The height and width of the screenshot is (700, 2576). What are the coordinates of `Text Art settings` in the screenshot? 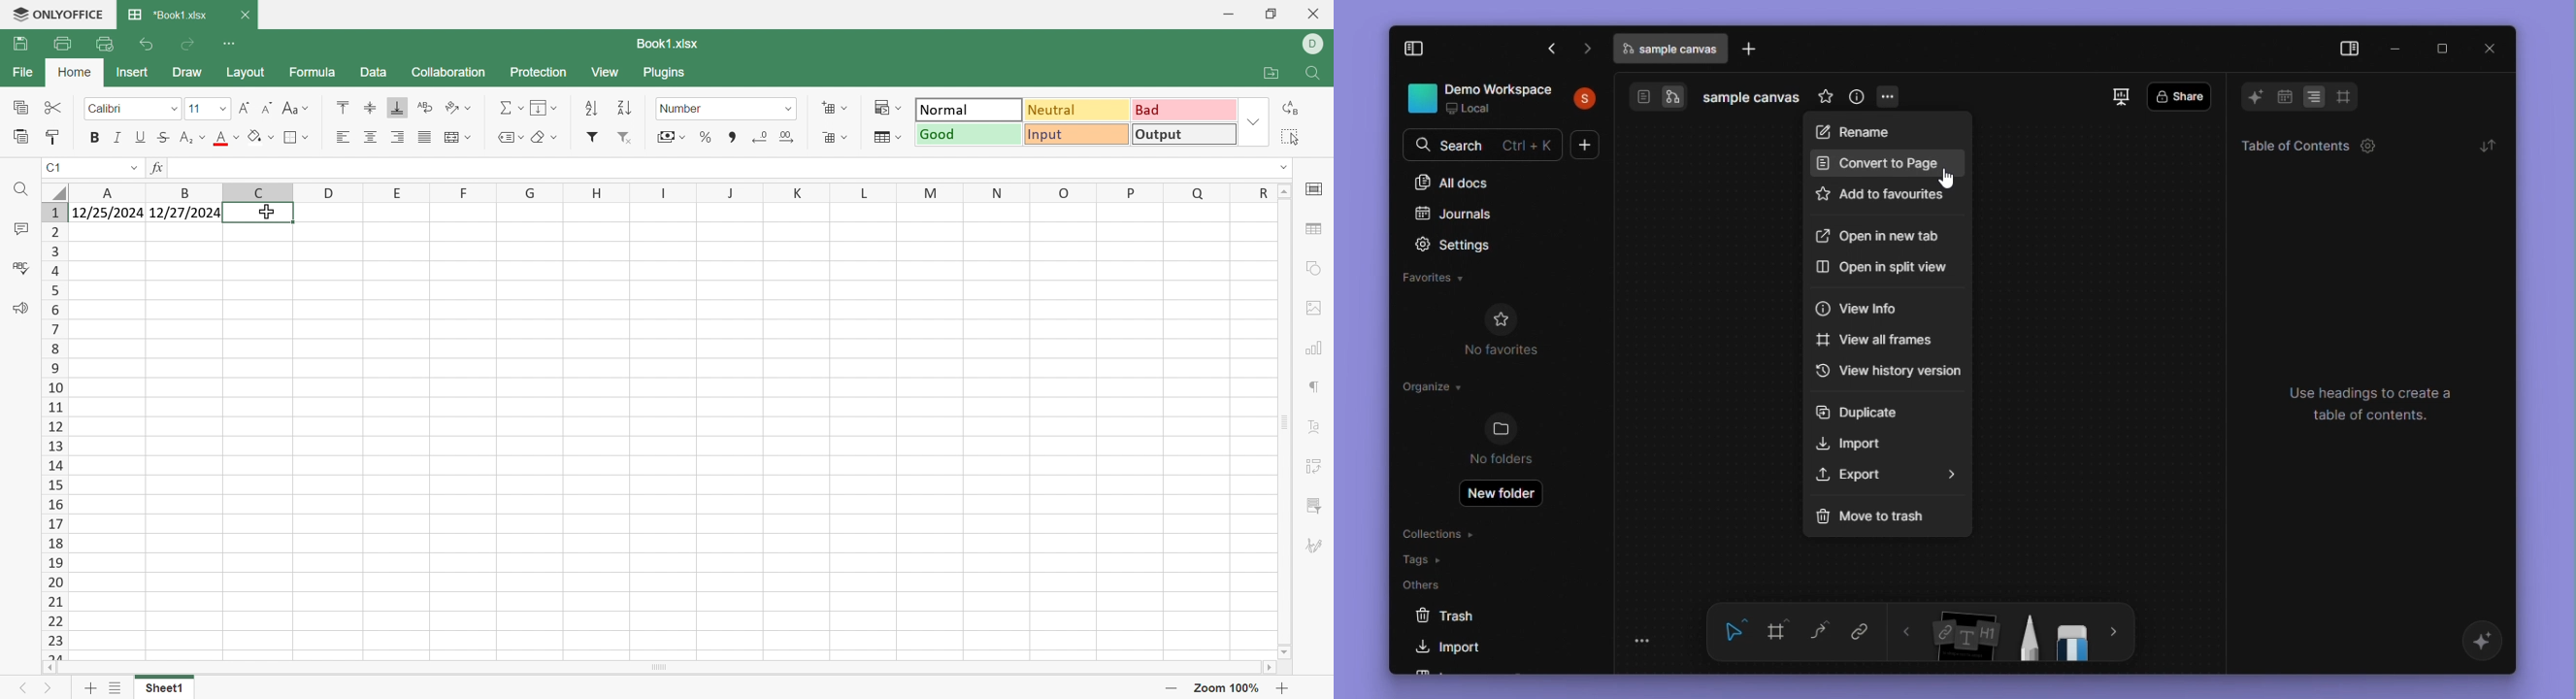 It's located at (1310, 428).